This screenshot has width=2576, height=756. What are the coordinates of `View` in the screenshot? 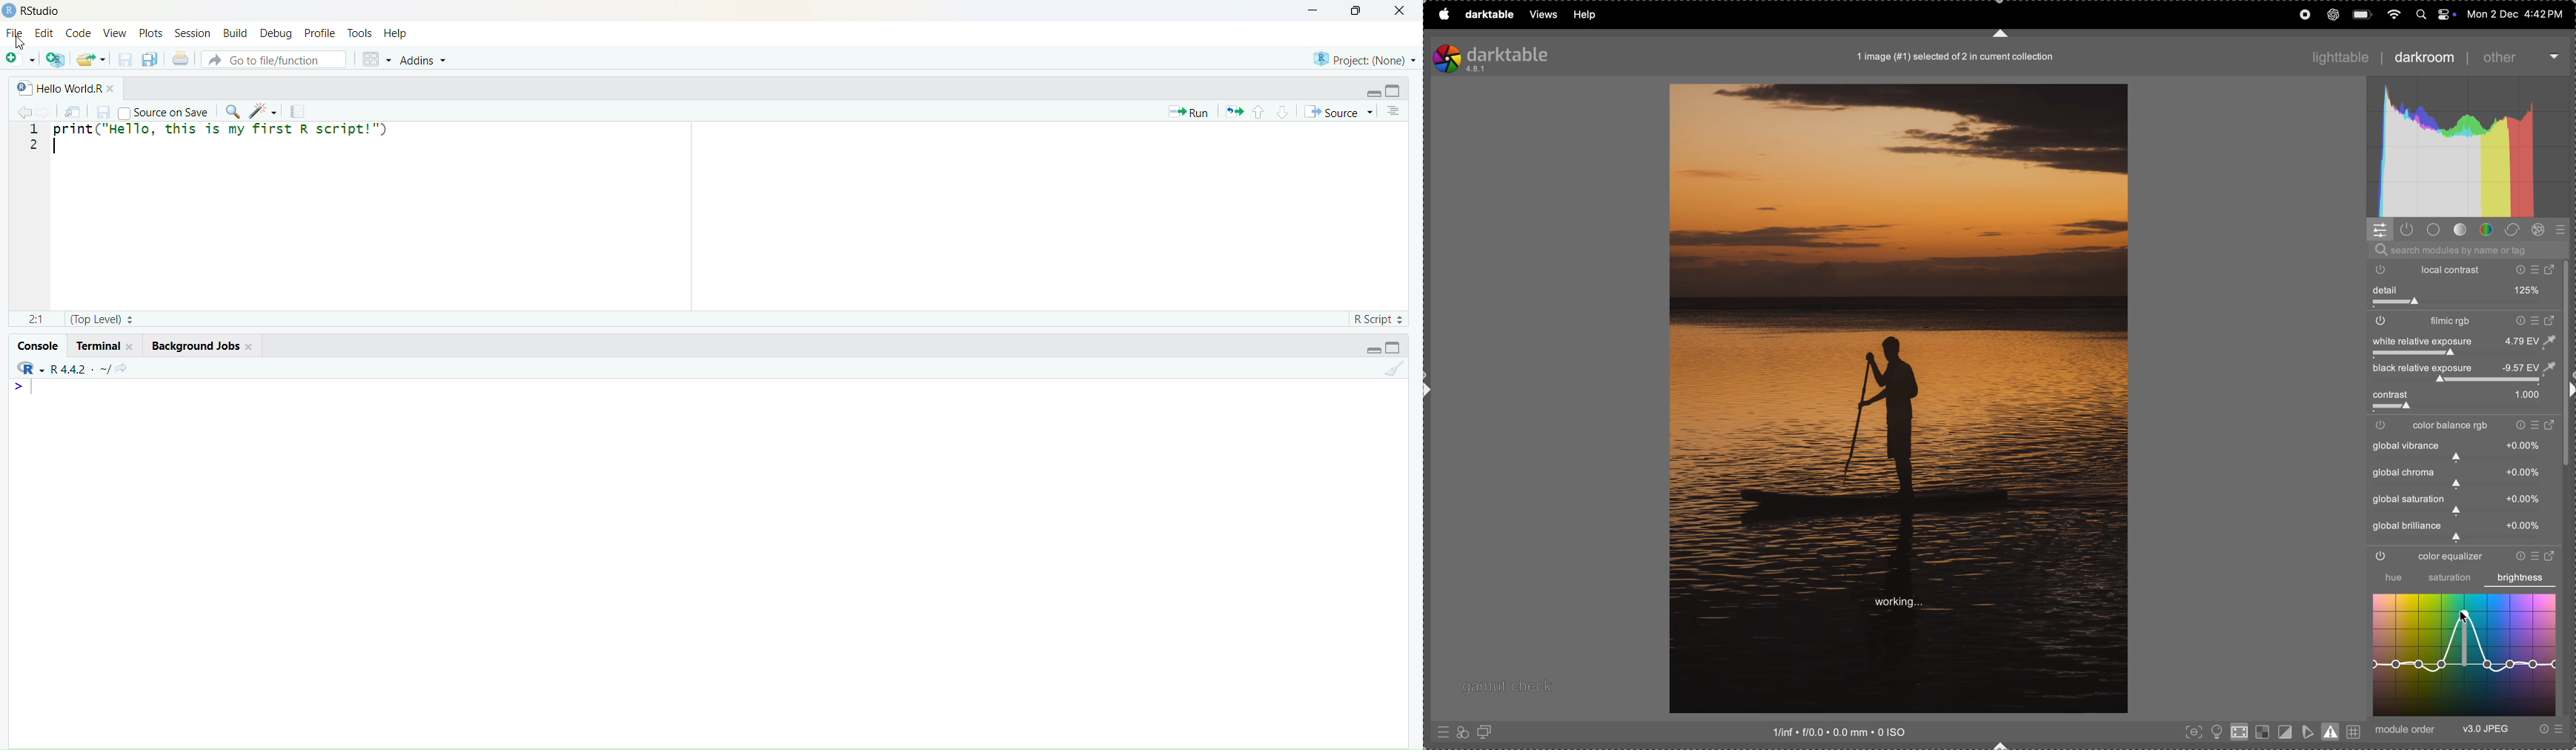 It's located at (115, 34).